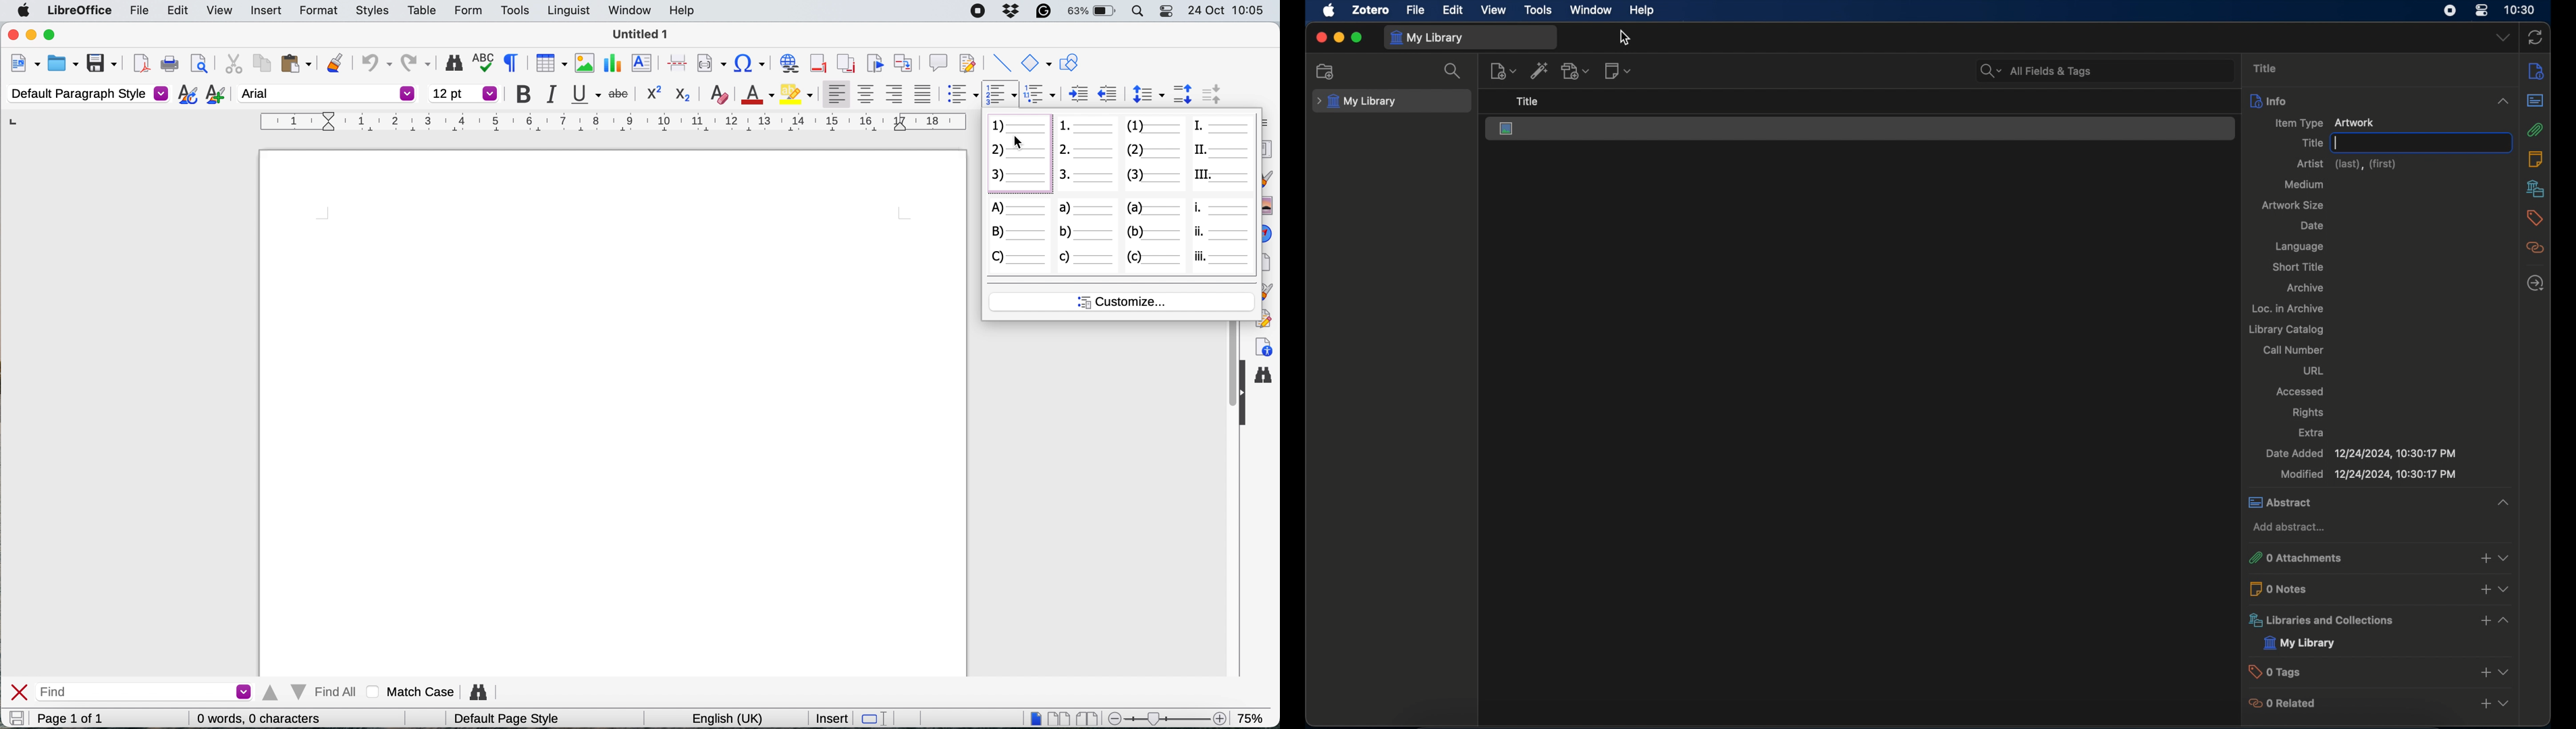 This screenshot has width=2576, height=756. I want to click on insert hyperlink, so click(789, 64).